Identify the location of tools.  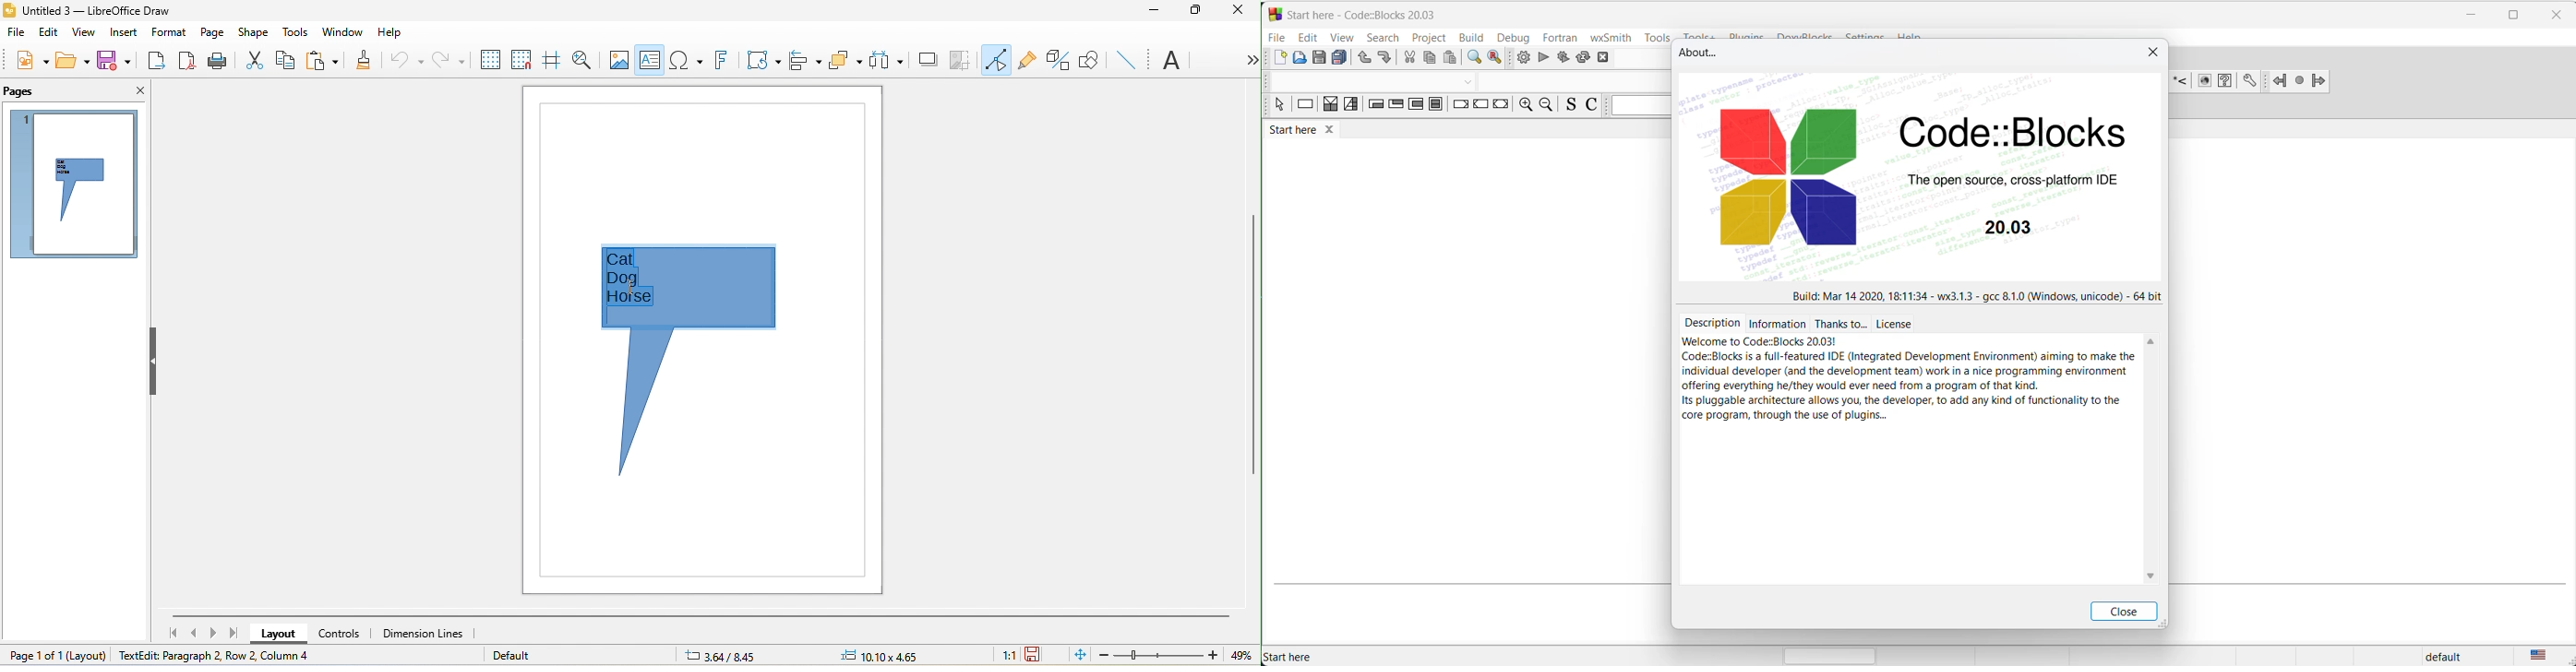
(1656, 38).